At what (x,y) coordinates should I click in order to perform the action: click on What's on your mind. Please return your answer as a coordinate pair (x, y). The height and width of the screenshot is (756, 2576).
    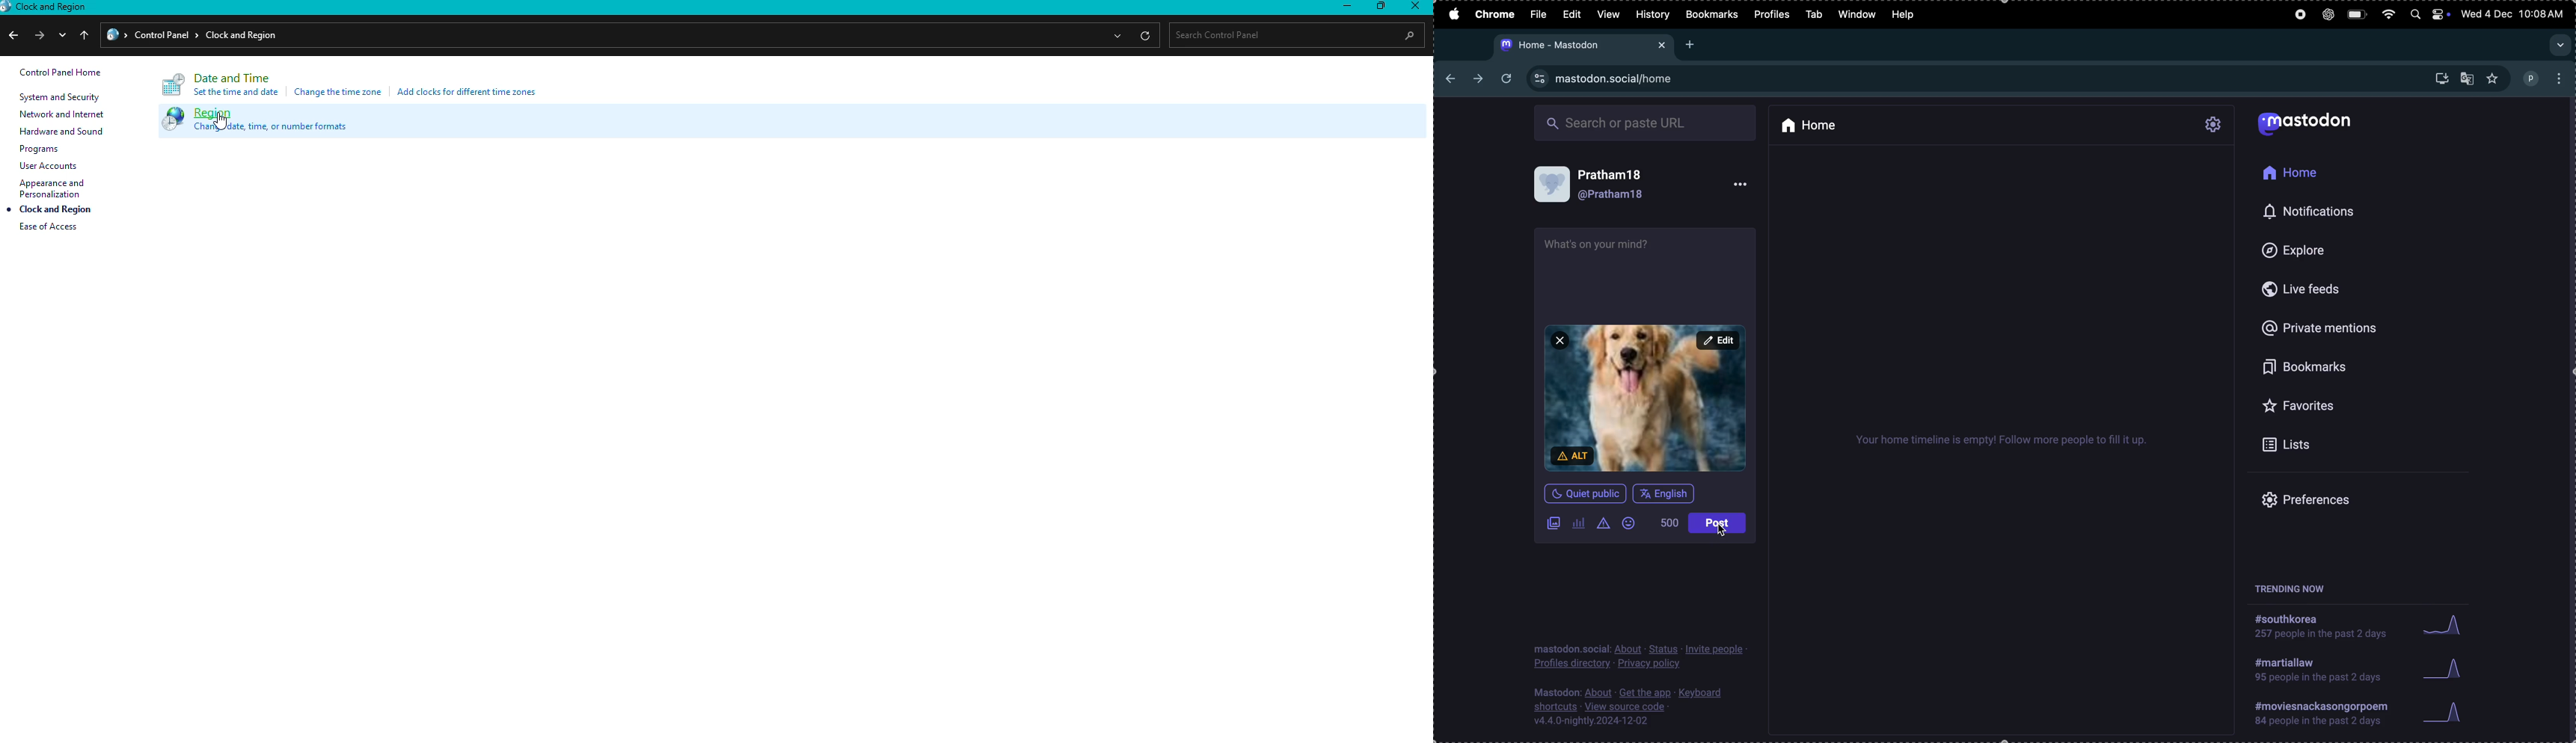
    Looking at the image, I should click on (1602, 246).